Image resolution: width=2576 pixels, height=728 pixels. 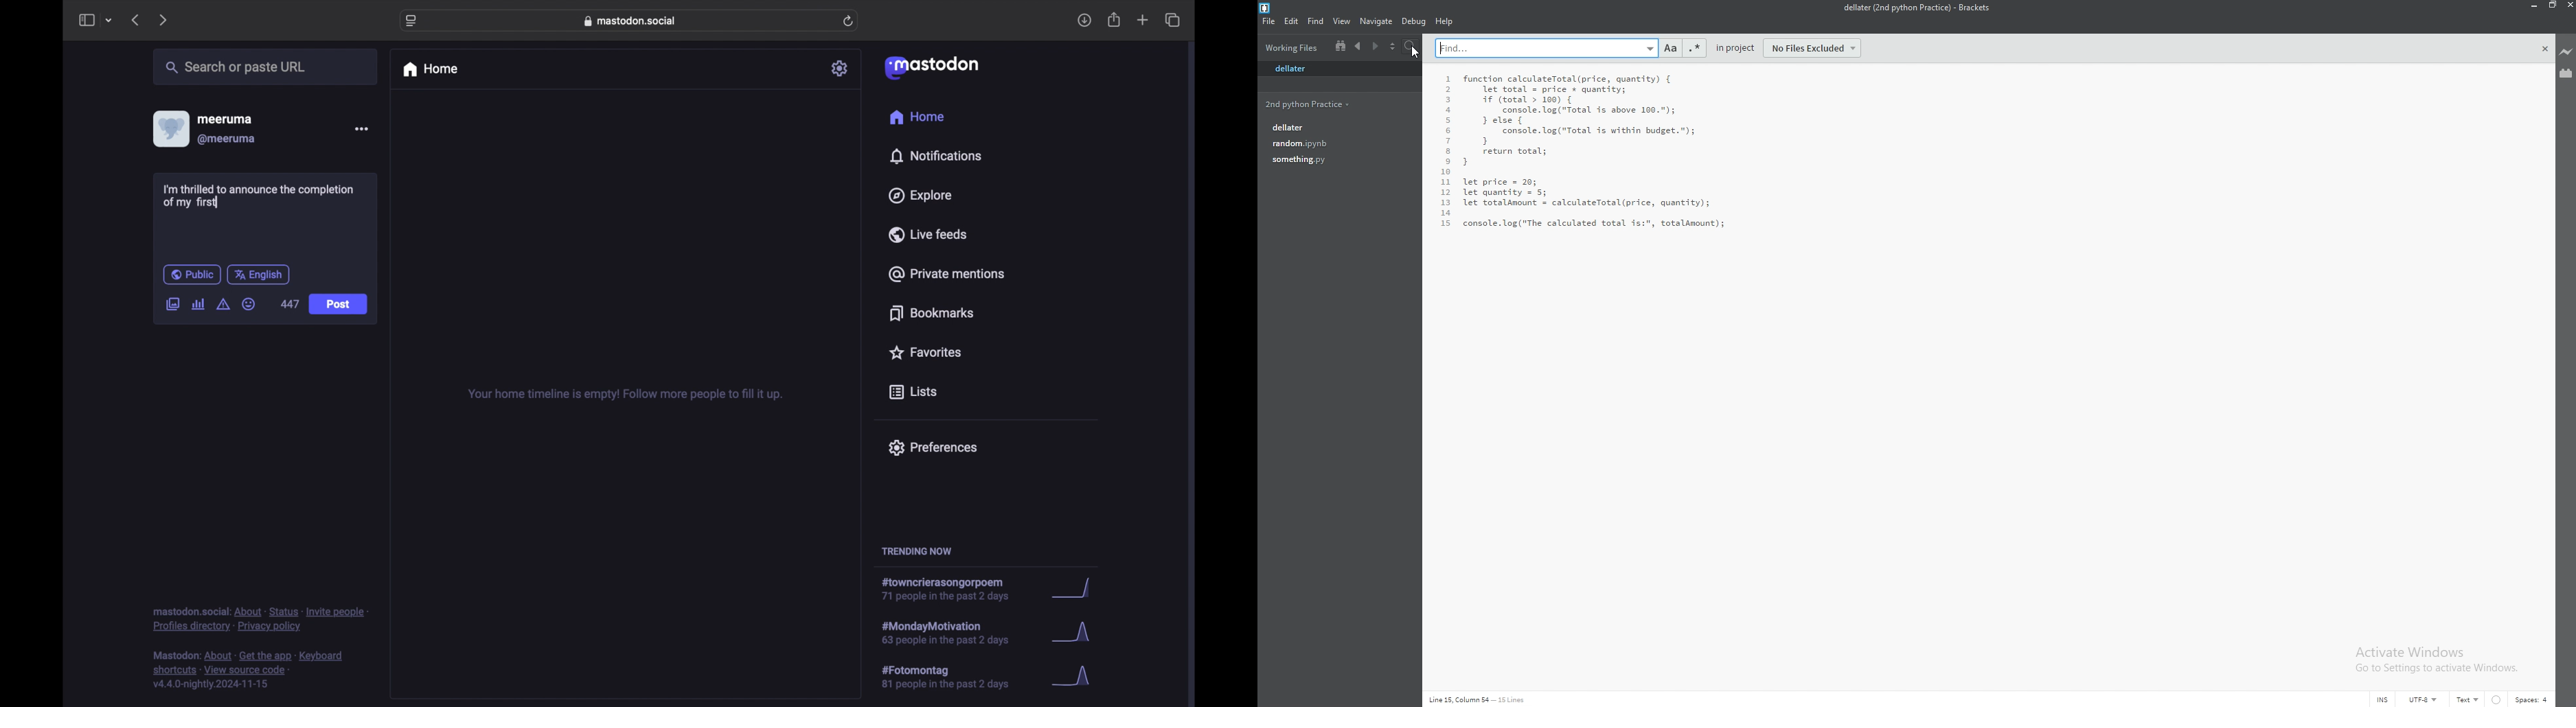 What do you see at coordinates (1336, 144) in the screenshot?
I see `random.ipynb` at bounding box center [1336, 144].